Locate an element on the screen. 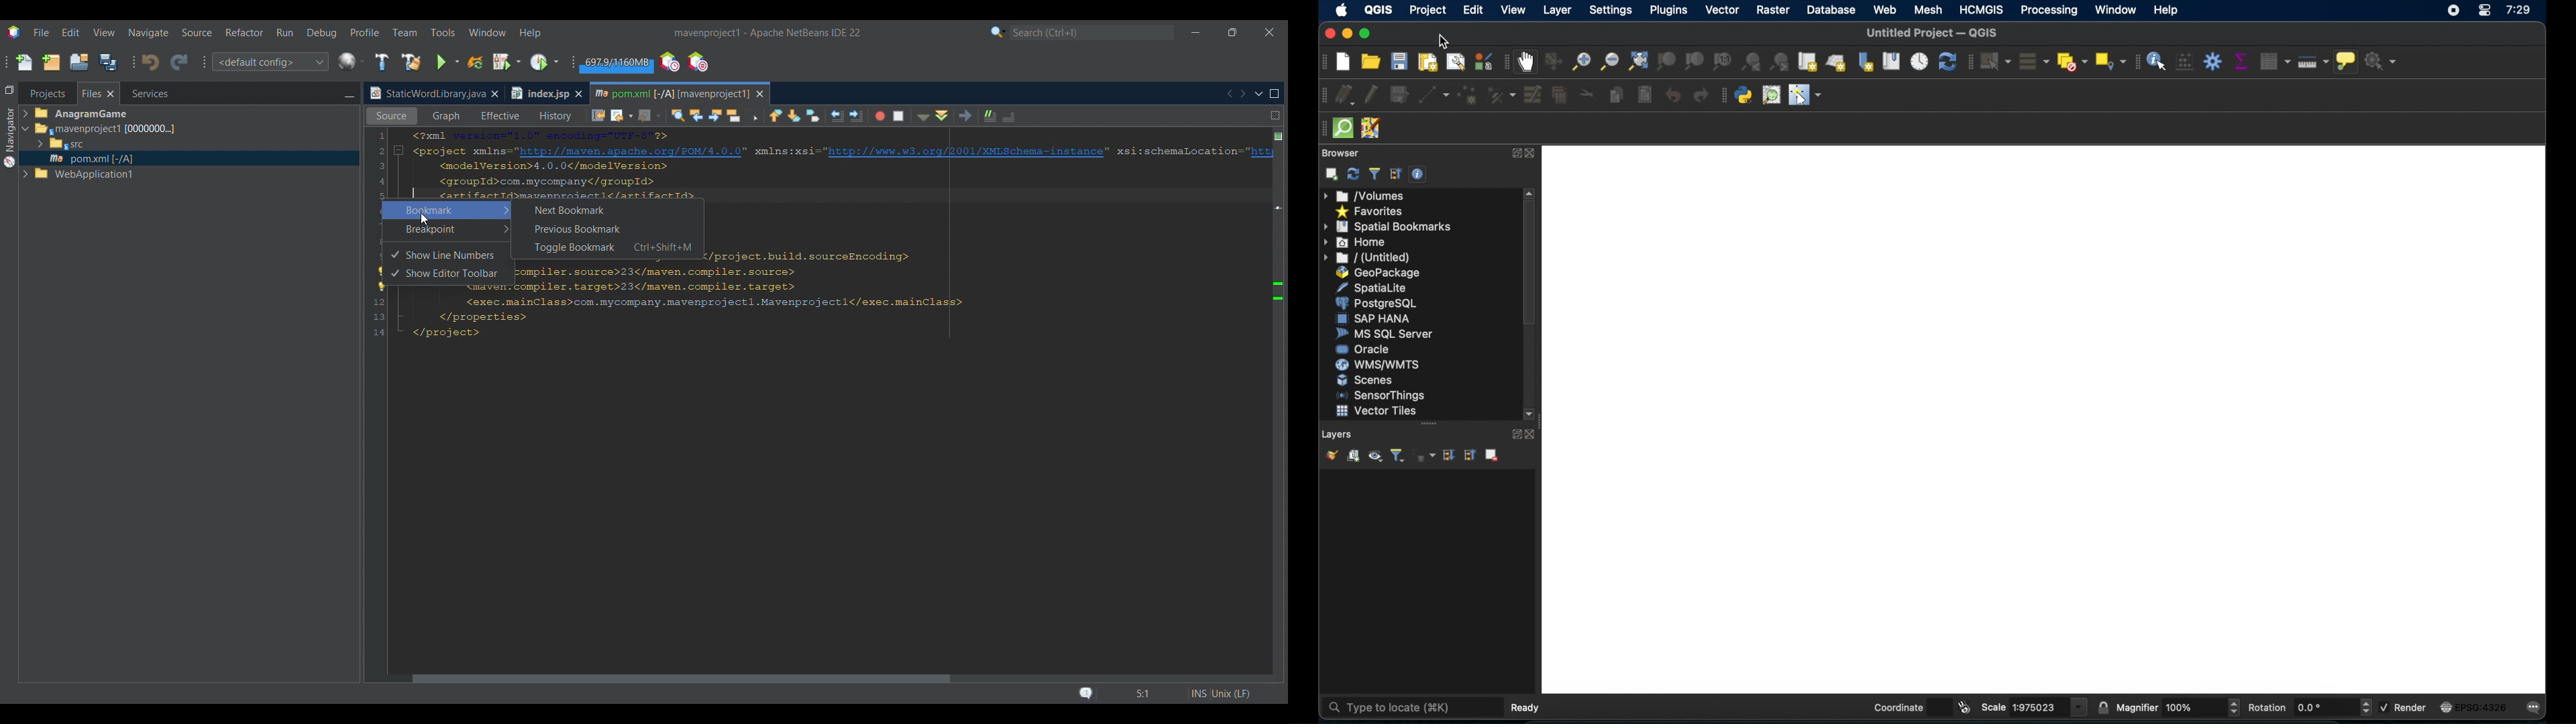 The height and width of the screenshot is (728, 2576). refresh is located at coordinates (1947, 63).